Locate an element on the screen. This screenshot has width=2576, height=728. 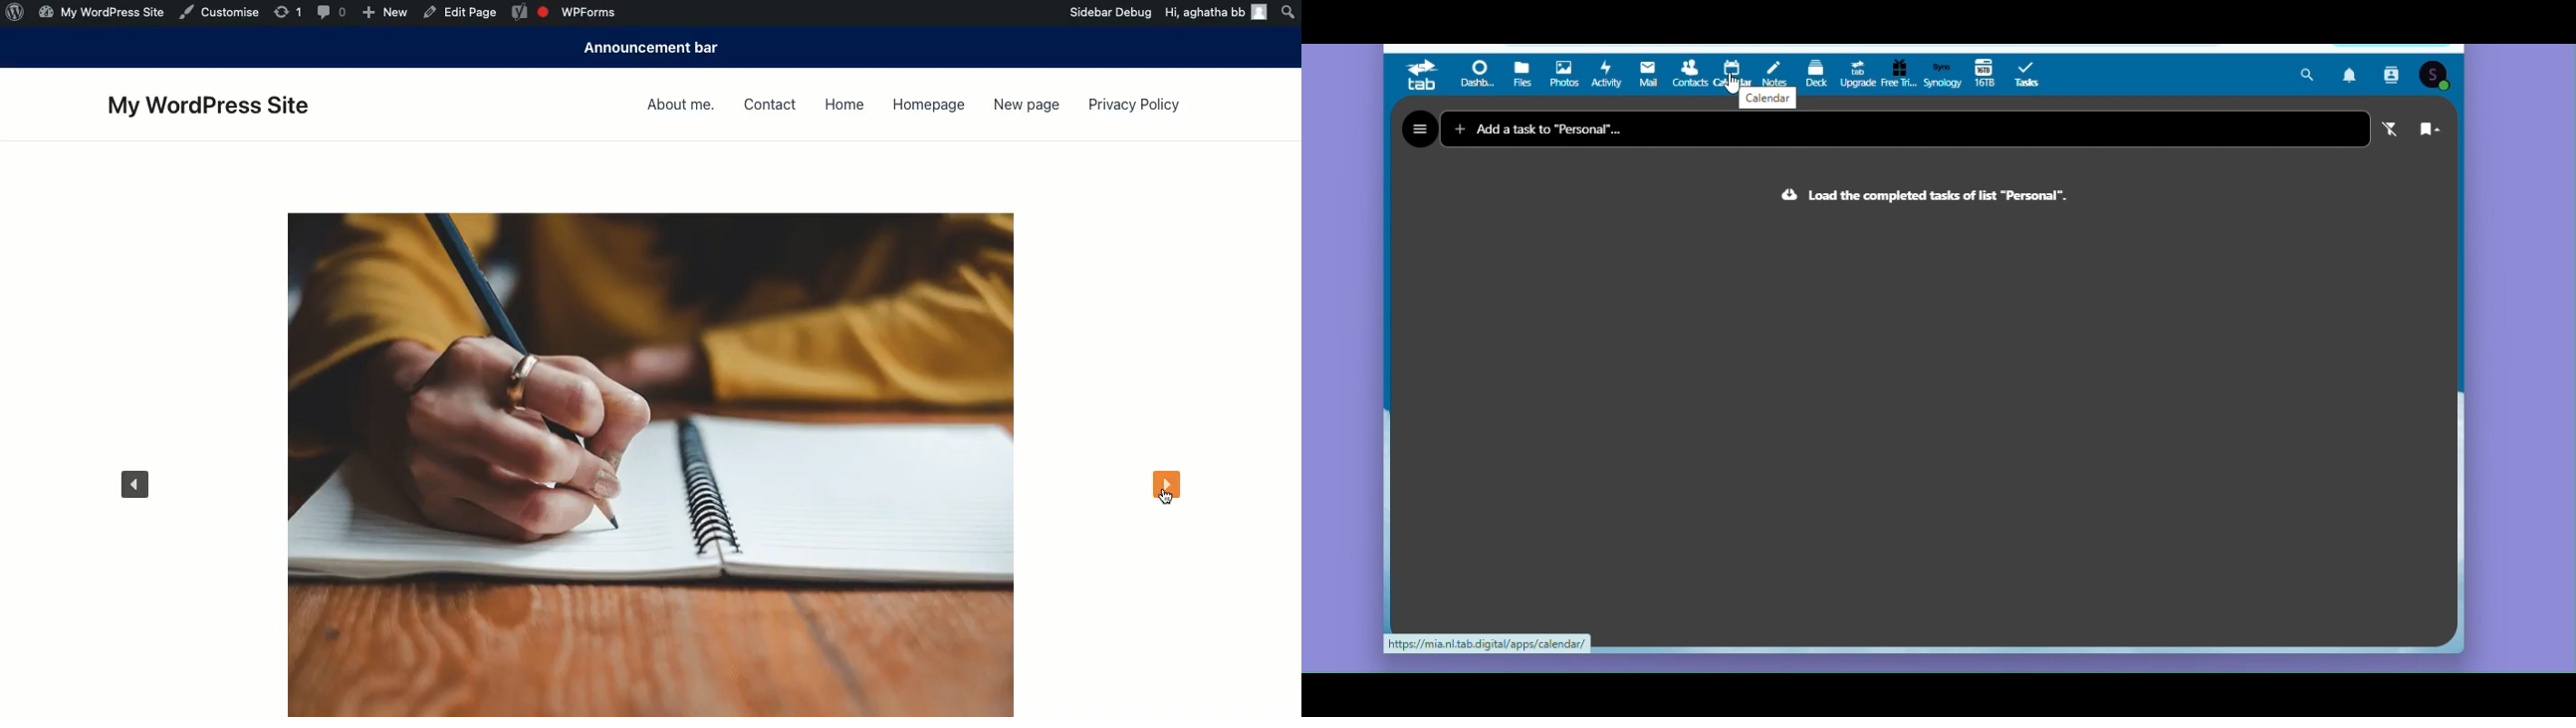
my wordpress site is located at coordinates (100, 15).